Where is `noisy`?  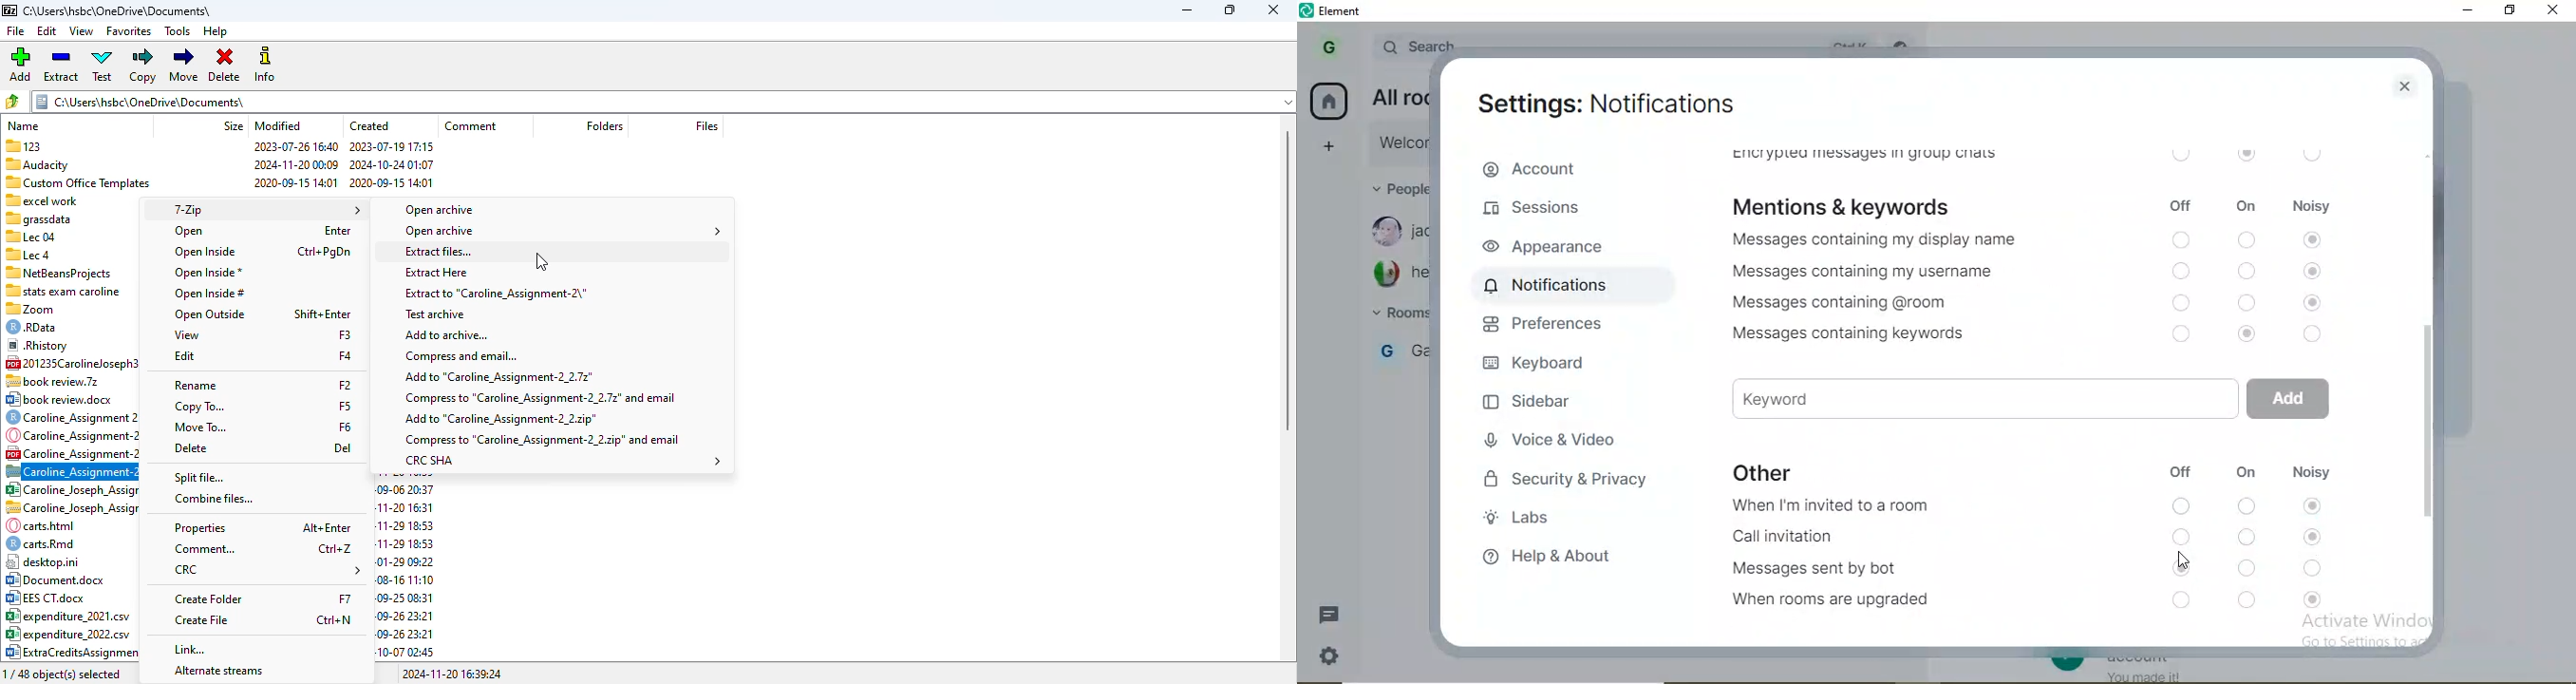 noisy is located at coordinates (2322, 205).